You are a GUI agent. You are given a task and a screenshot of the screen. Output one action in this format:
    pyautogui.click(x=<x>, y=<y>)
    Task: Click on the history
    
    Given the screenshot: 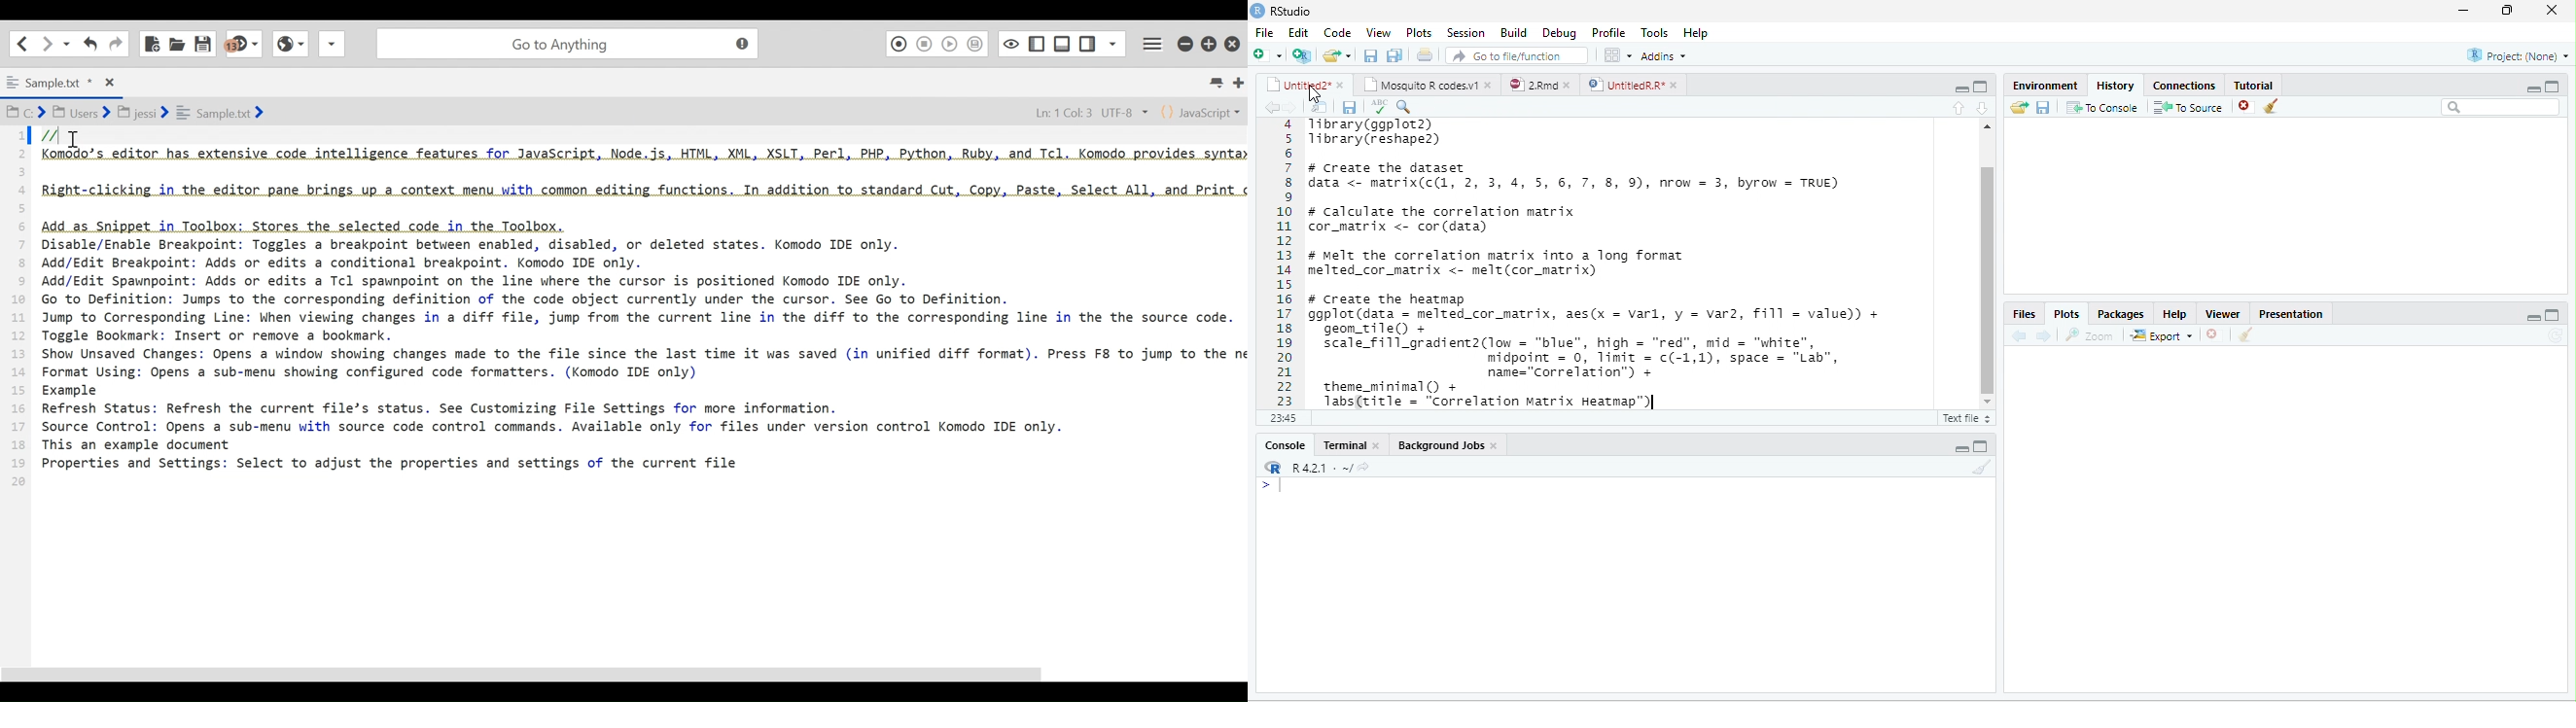 What is the action you would take?
    pyautogui.click(x=2113, y=84)
    